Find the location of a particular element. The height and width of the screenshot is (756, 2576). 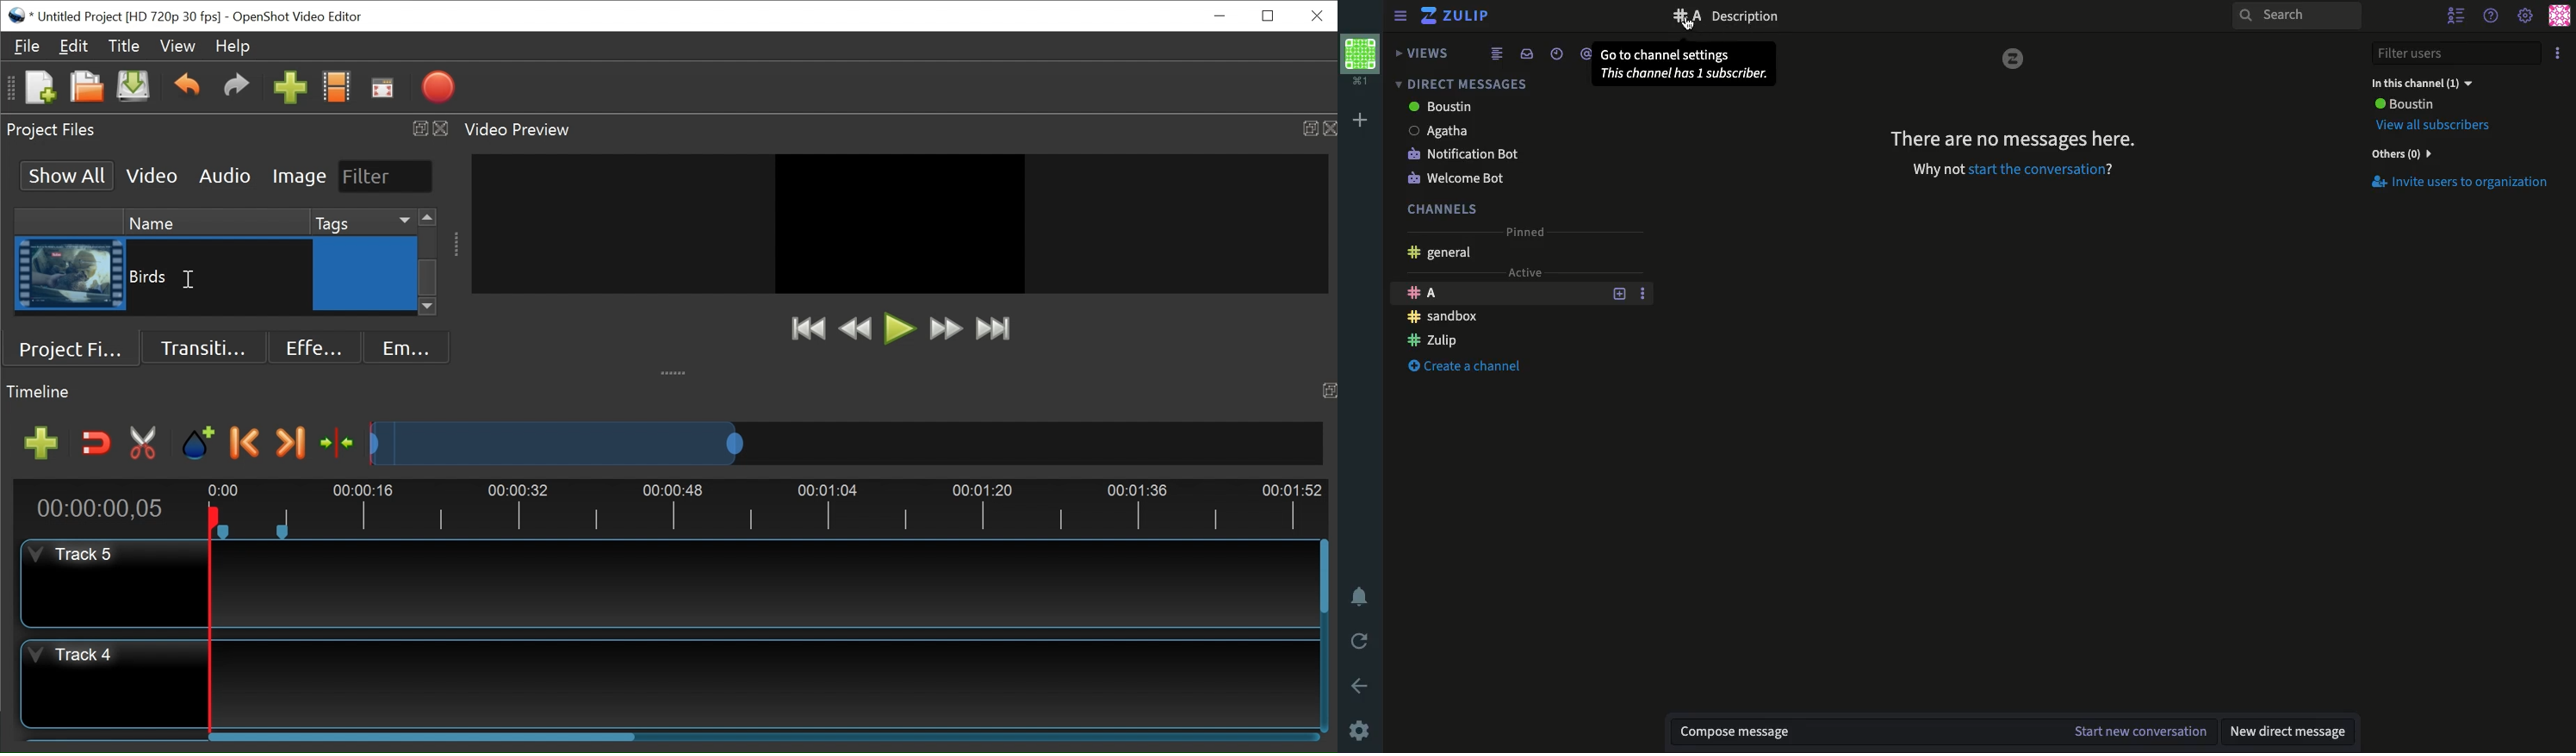

Mention is located at coordinates (1587, 54).